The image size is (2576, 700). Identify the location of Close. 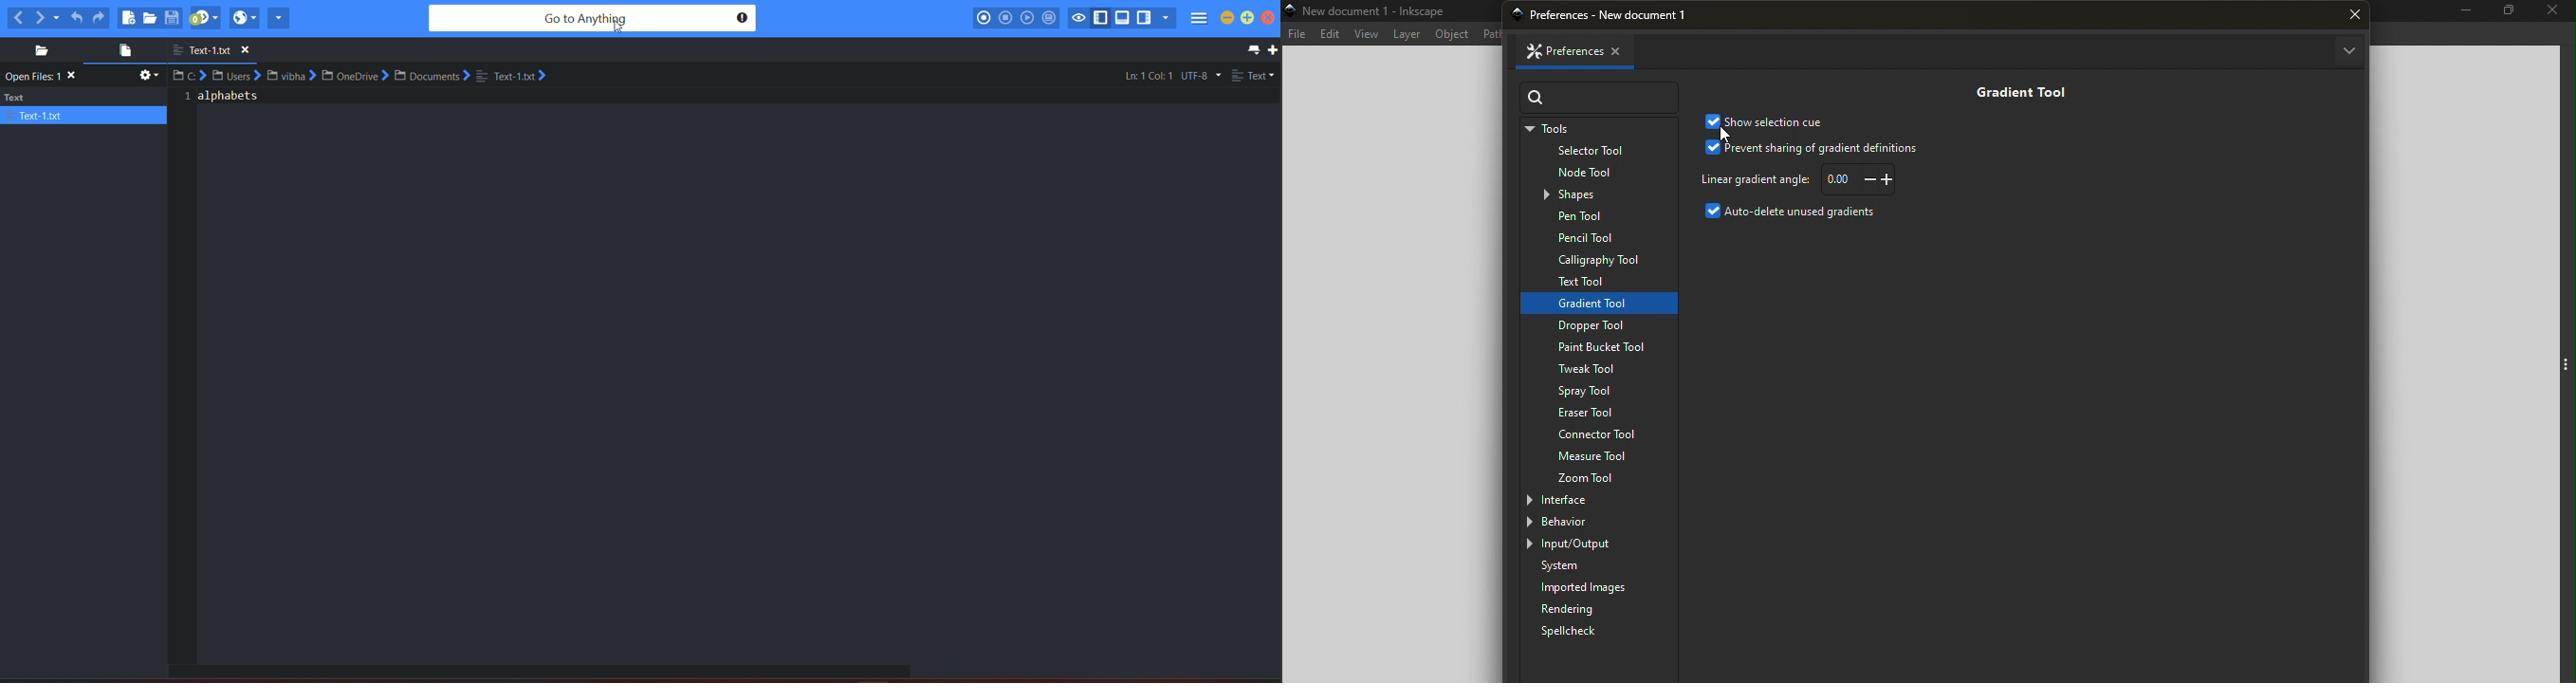
(2553, 12).